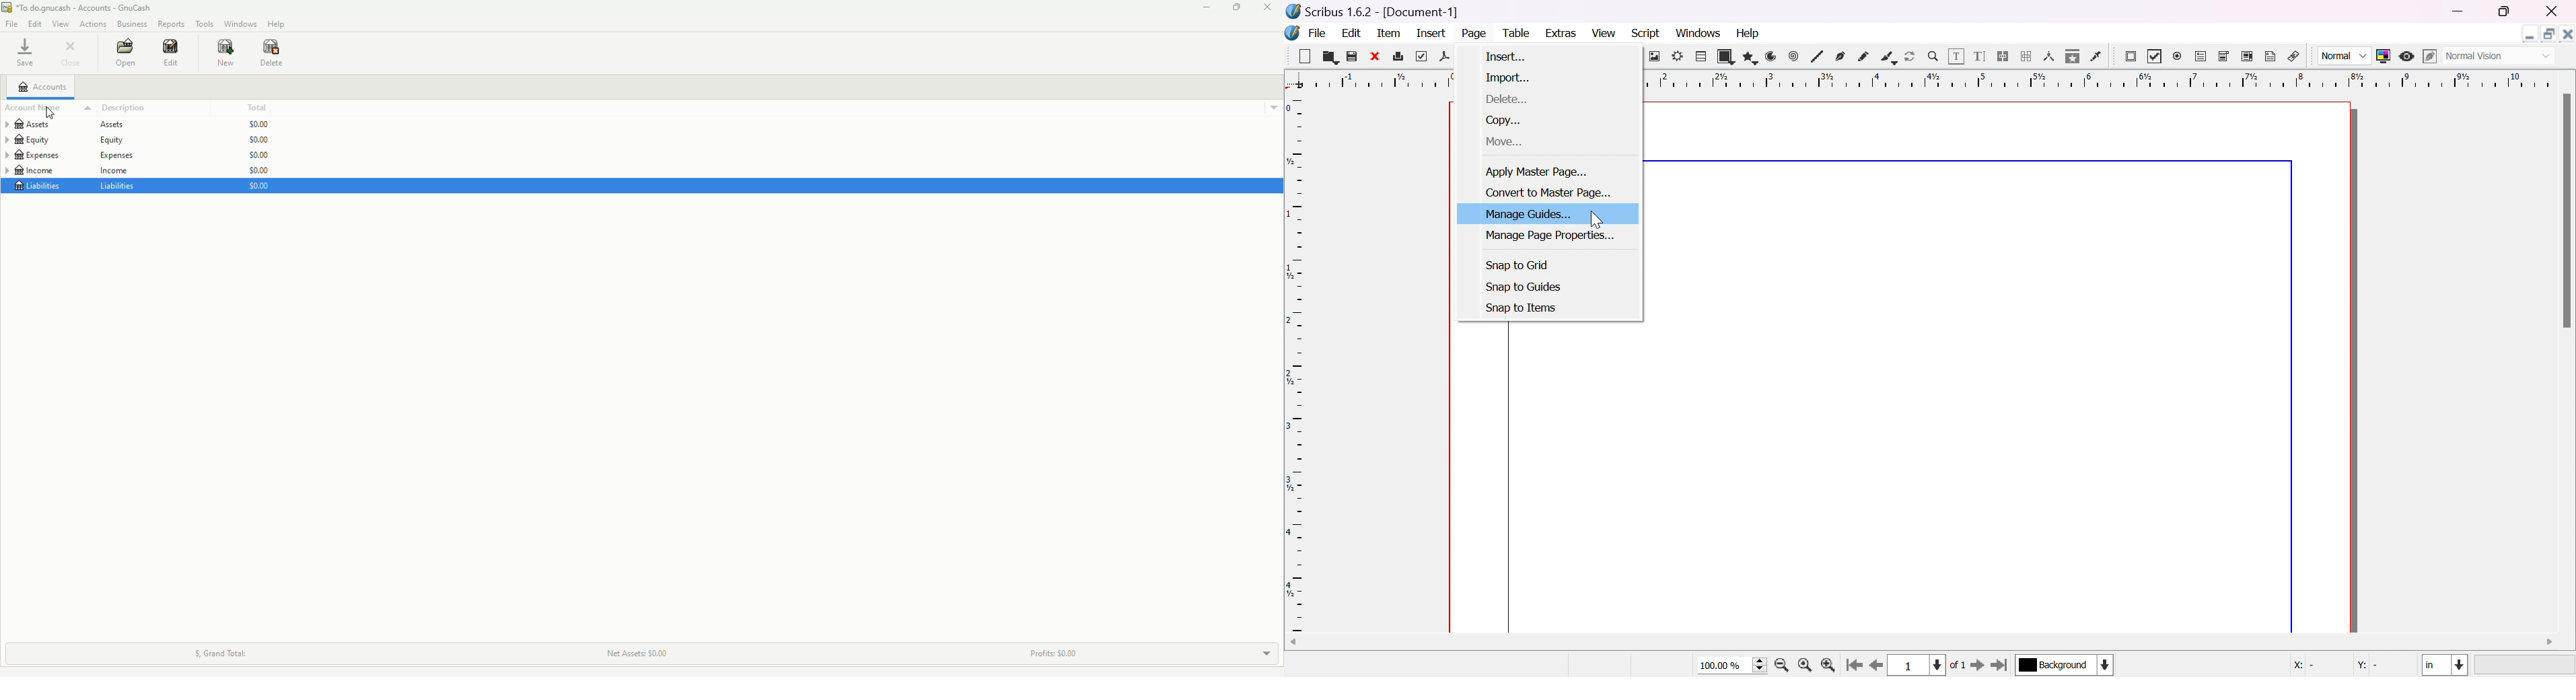 Image resolution: width=2576 pixels, height=700 pixels. Describe the element at coordinates (1519, 34) in the screenshot. I see `table` at that location.